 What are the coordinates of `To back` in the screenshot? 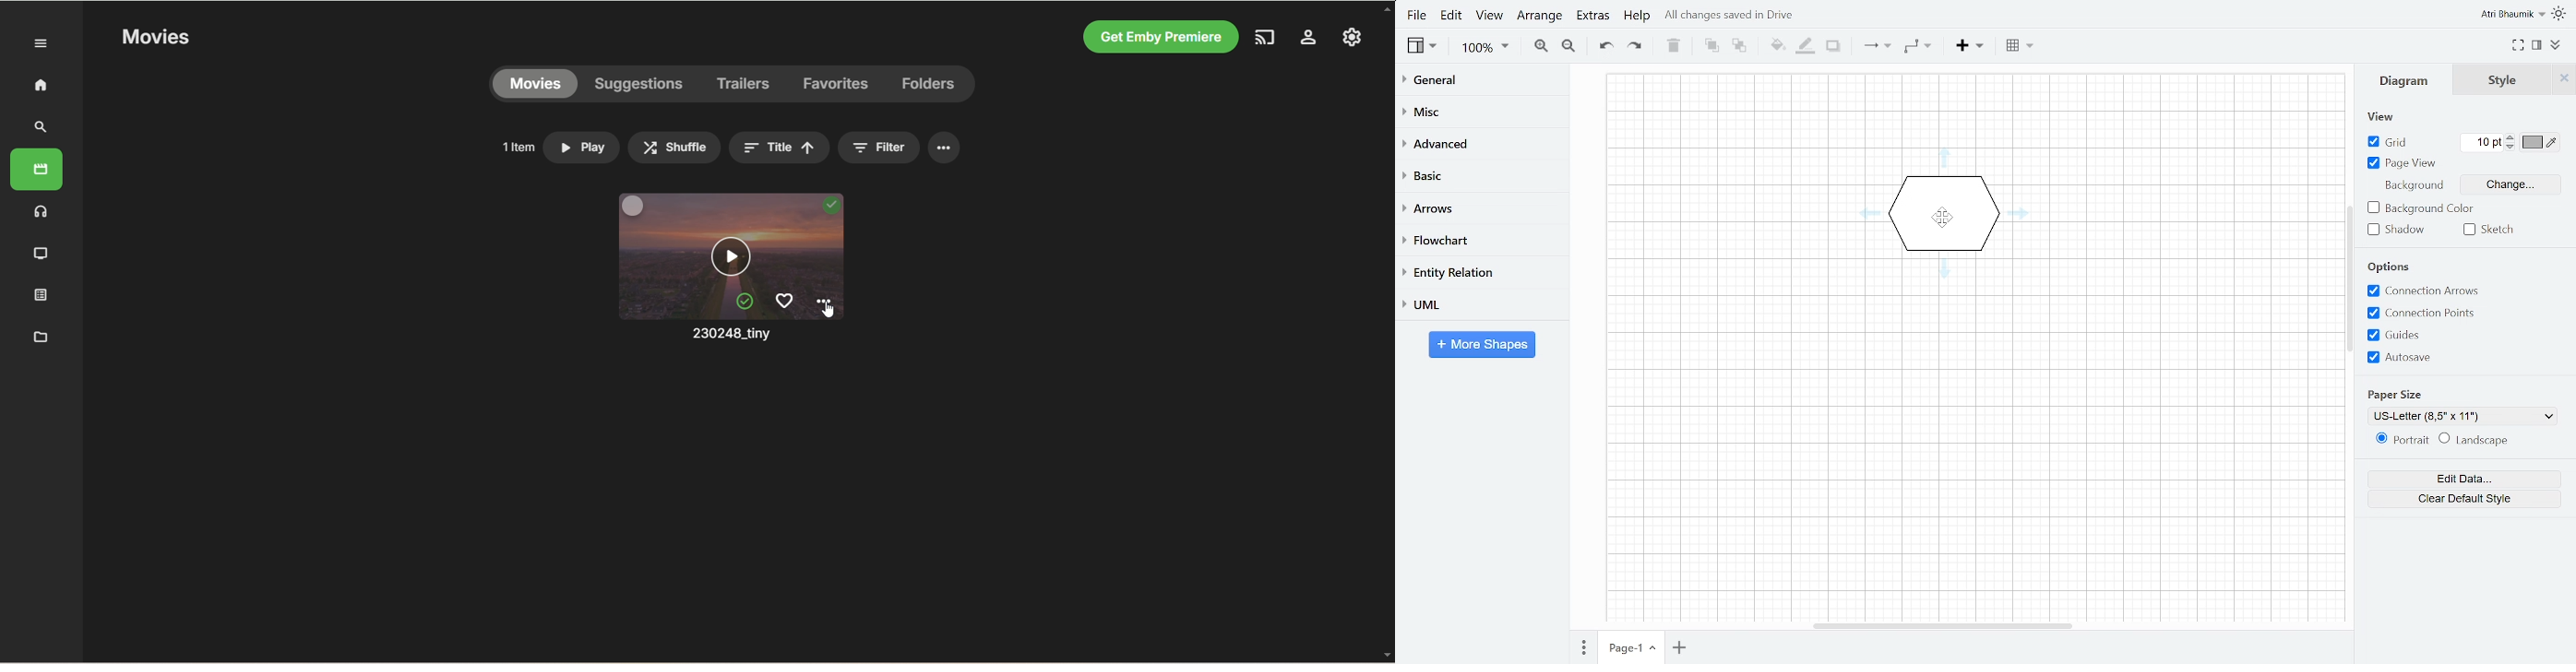 It's located at (1740, 47).